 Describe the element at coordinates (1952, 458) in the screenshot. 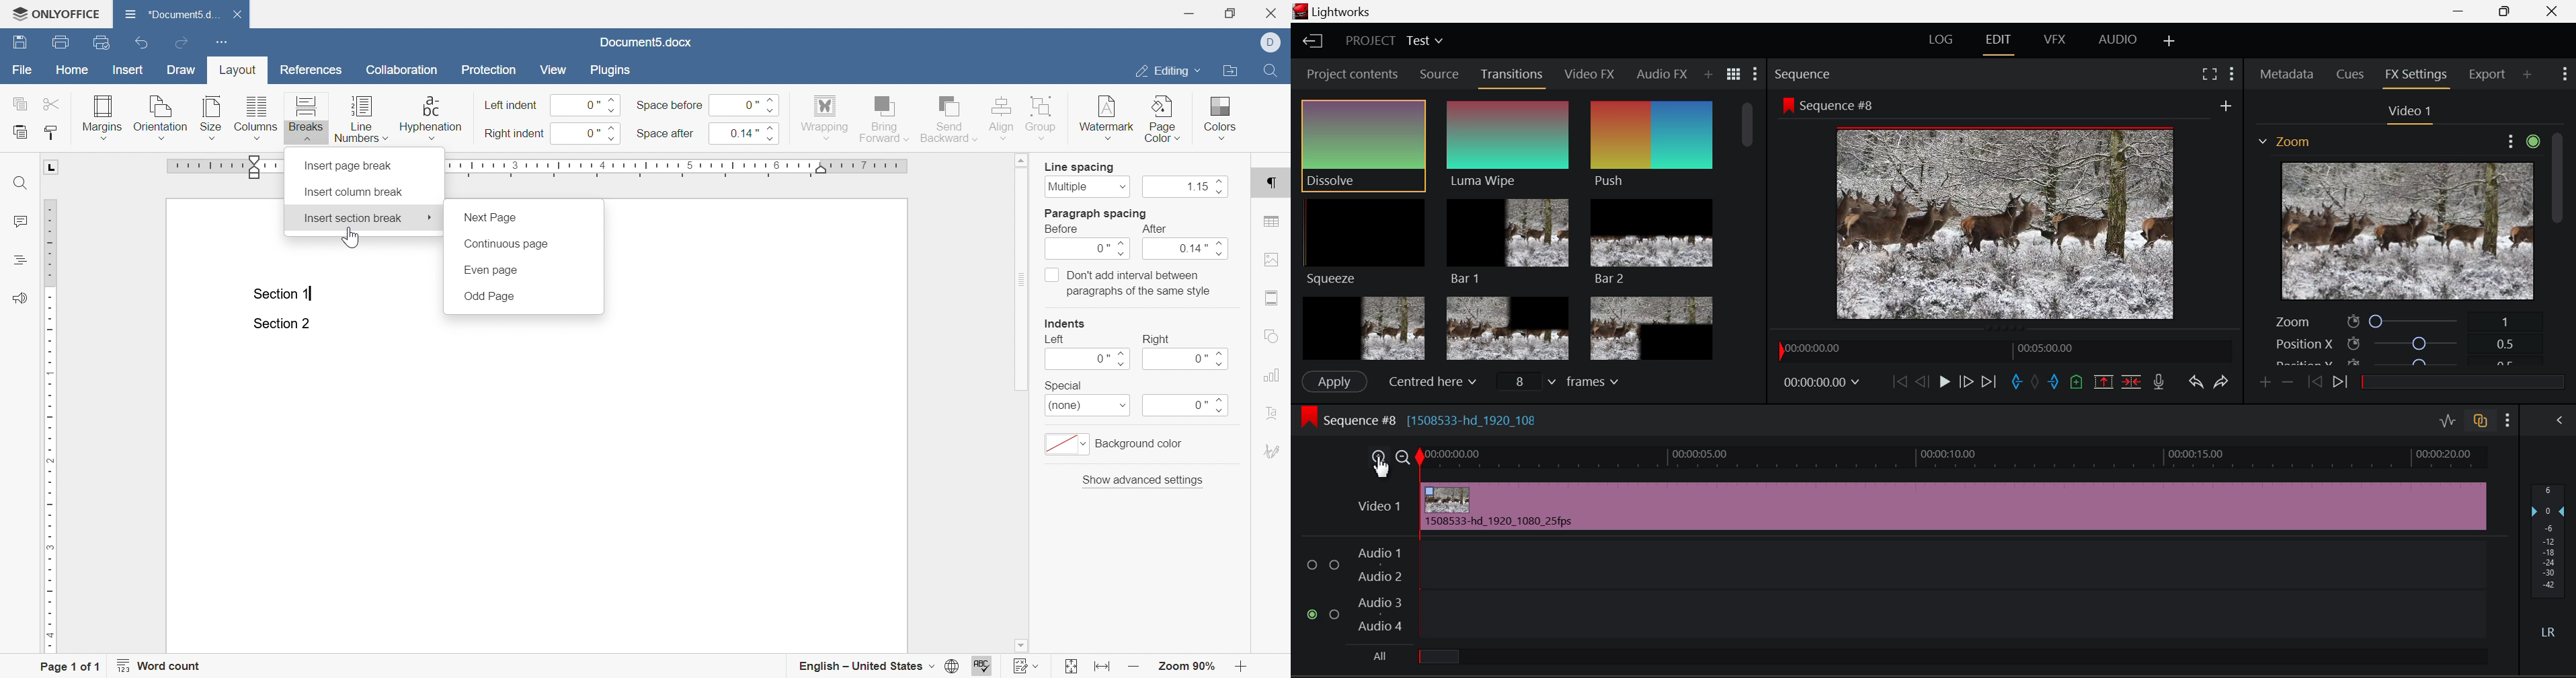

I see `Timeline Track` at that location.